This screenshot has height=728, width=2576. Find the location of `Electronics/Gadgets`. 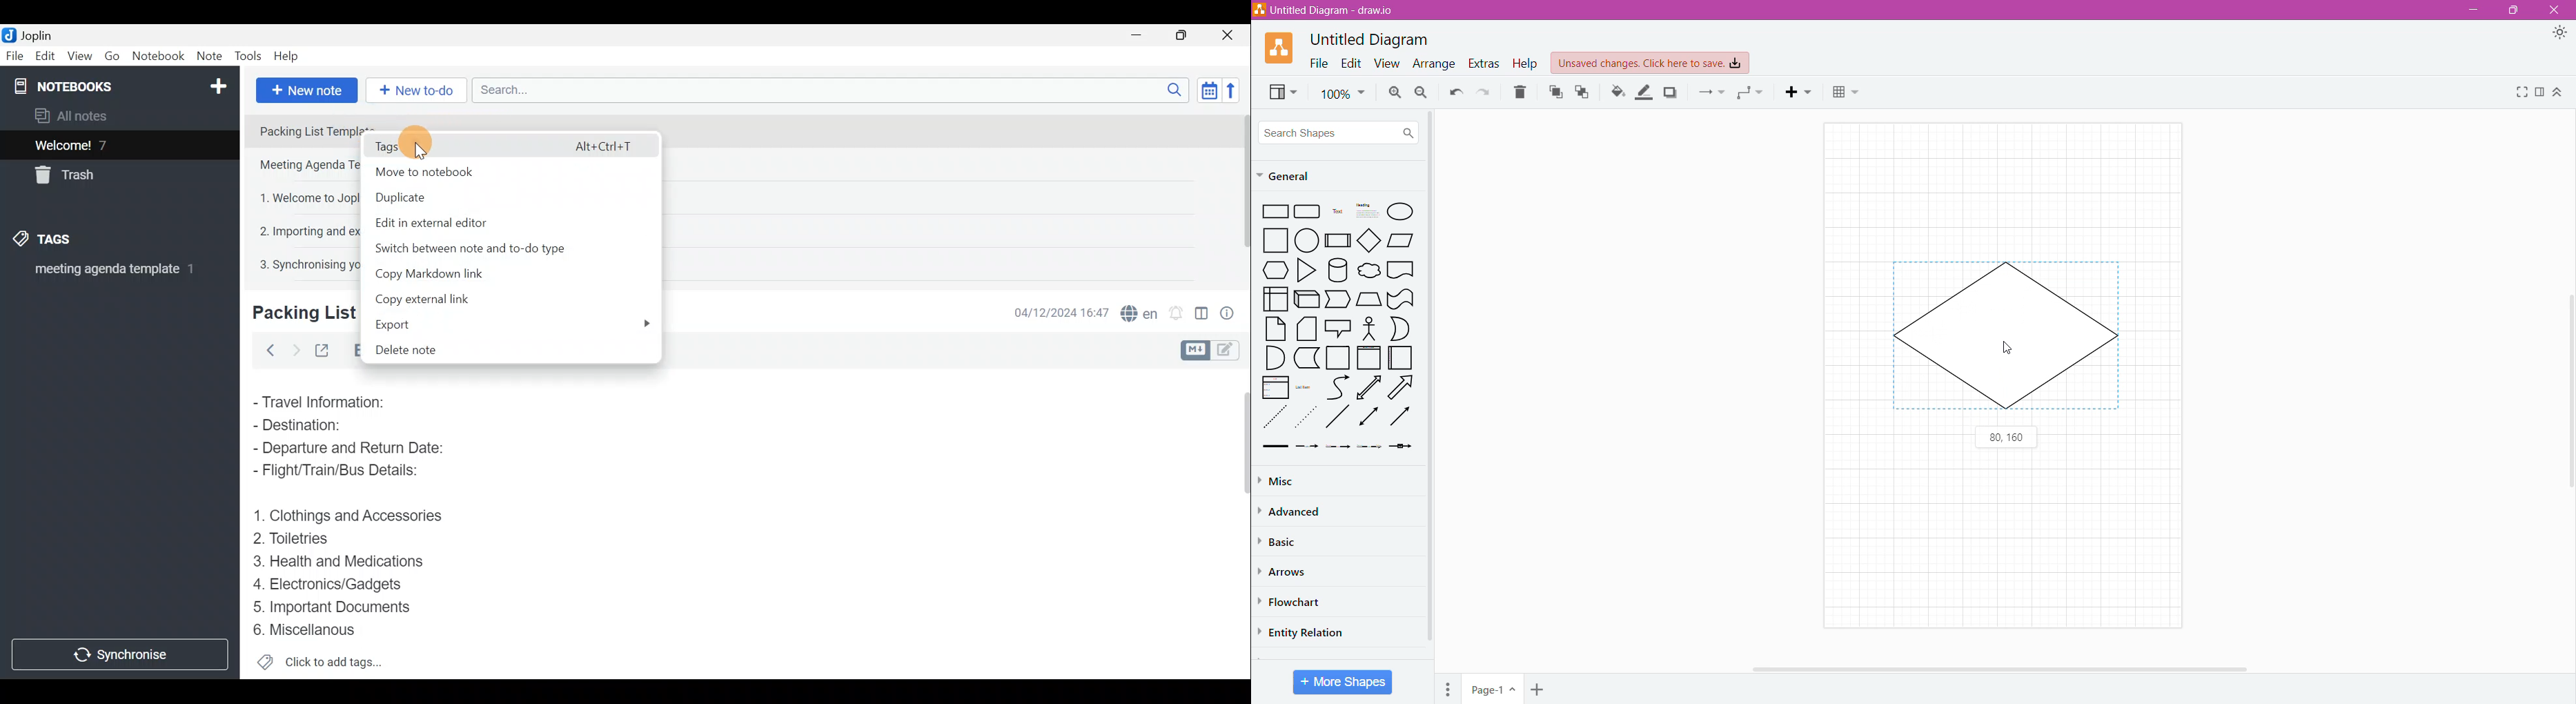

Electronics/Gadgets is located at coordinates (333, 583).